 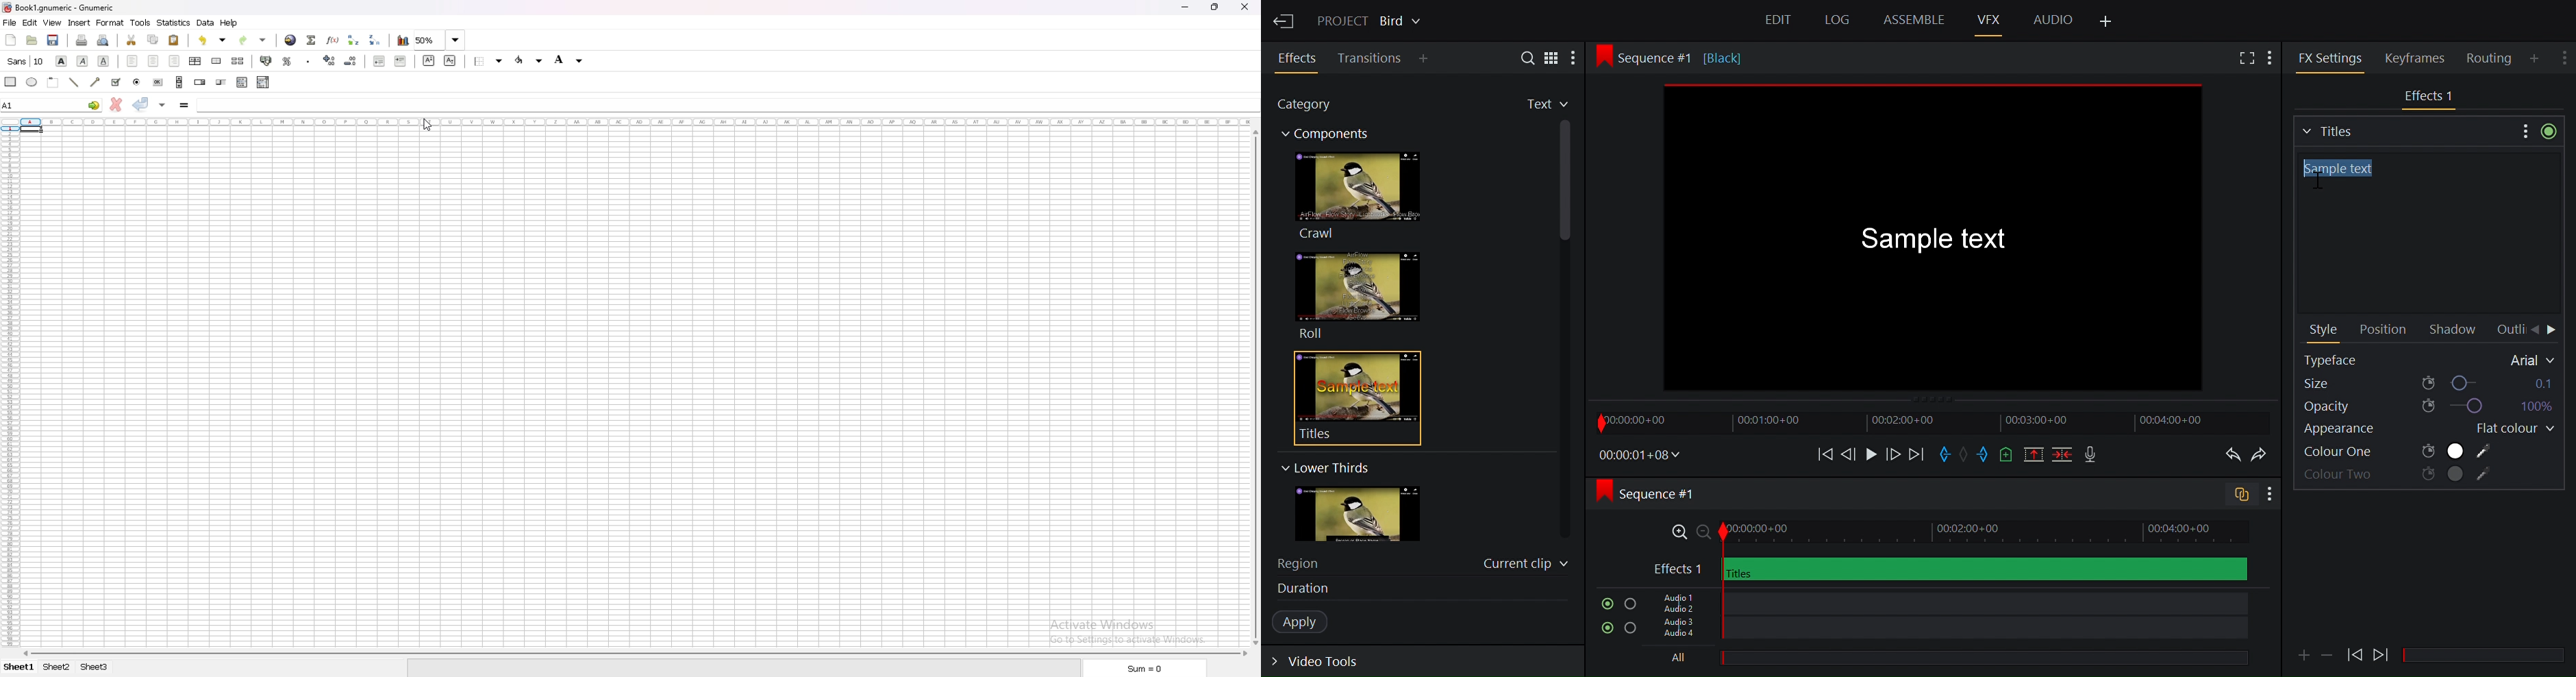 I want to click on edit, so click(x=30, y=22).